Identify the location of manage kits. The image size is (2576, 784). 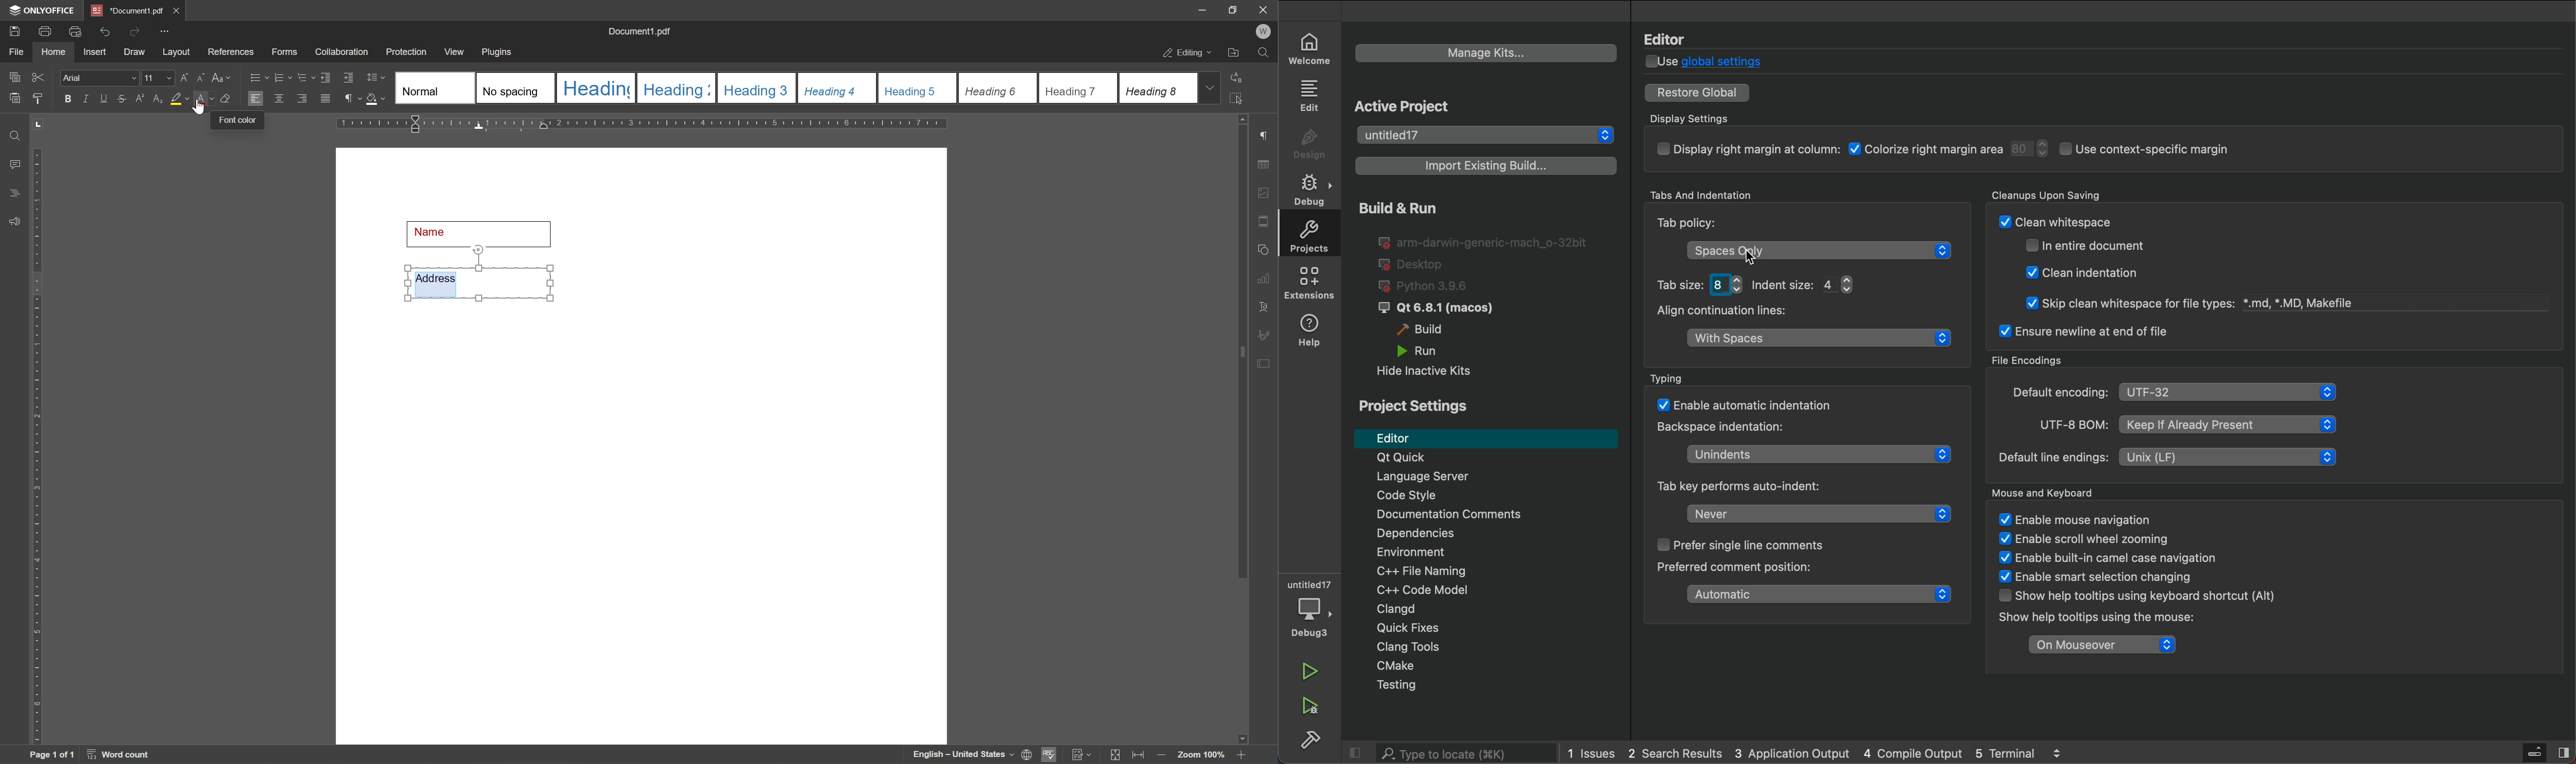
(1484, 53).